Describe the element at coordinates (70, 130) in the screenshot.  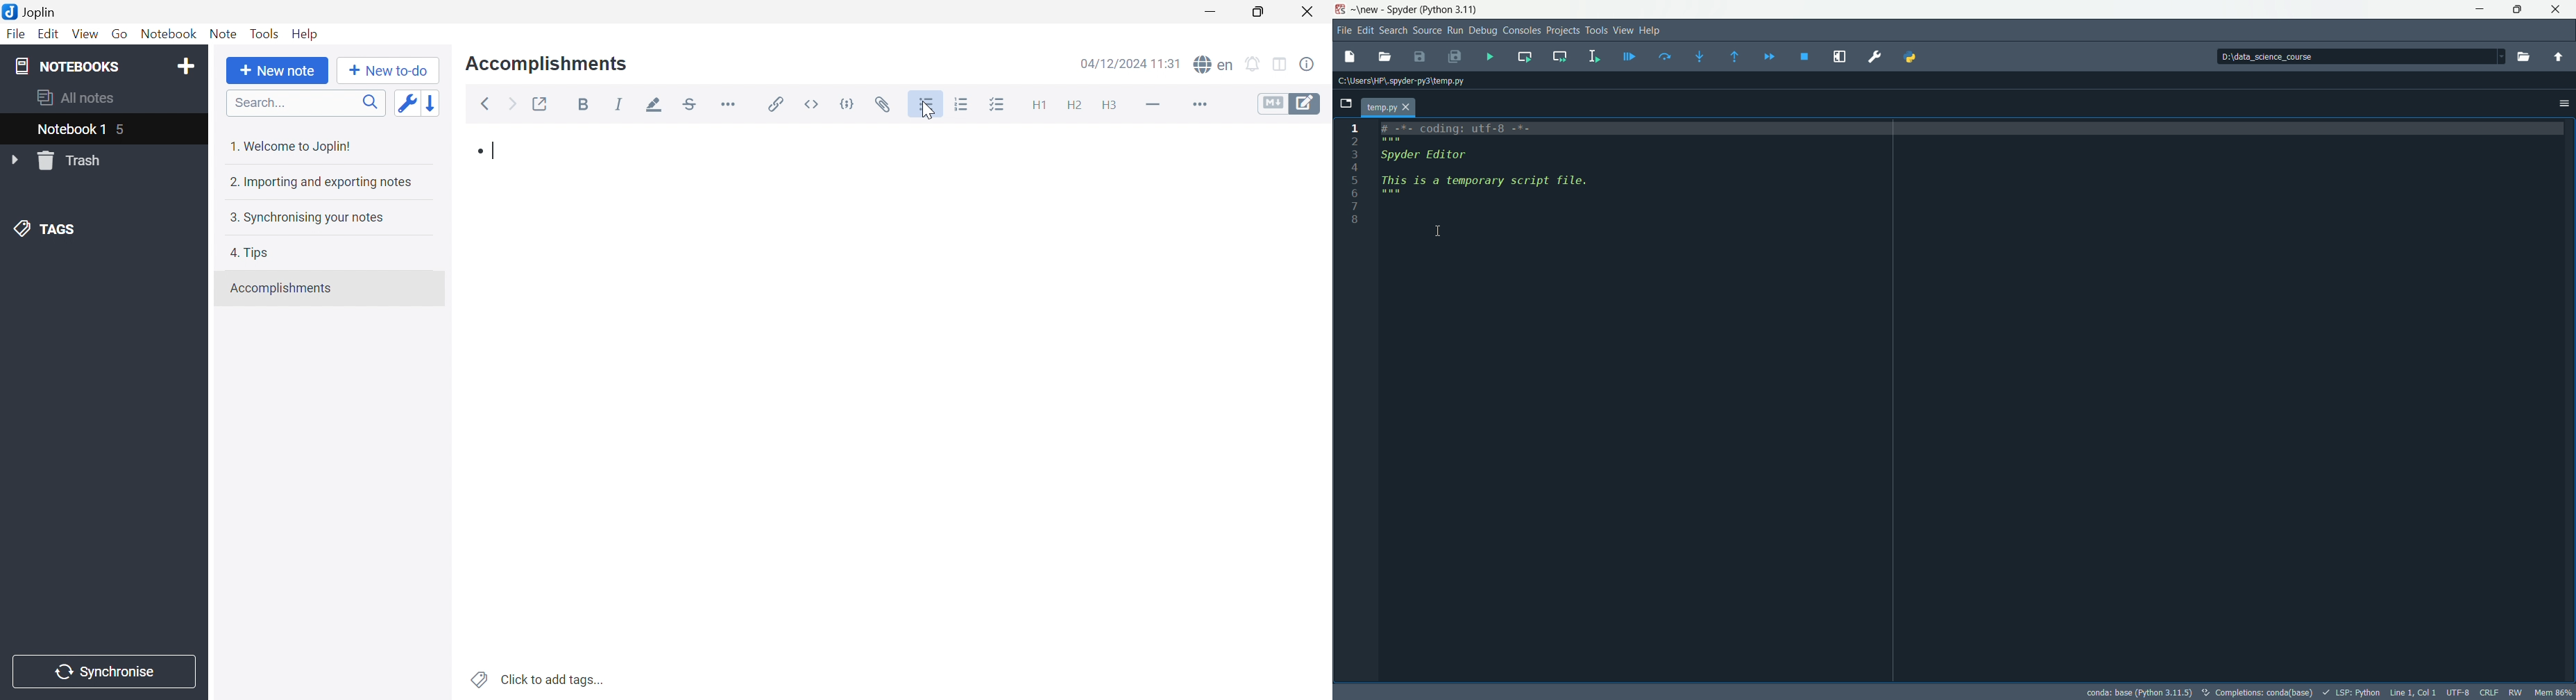
I see `Notebook 1` at that location.